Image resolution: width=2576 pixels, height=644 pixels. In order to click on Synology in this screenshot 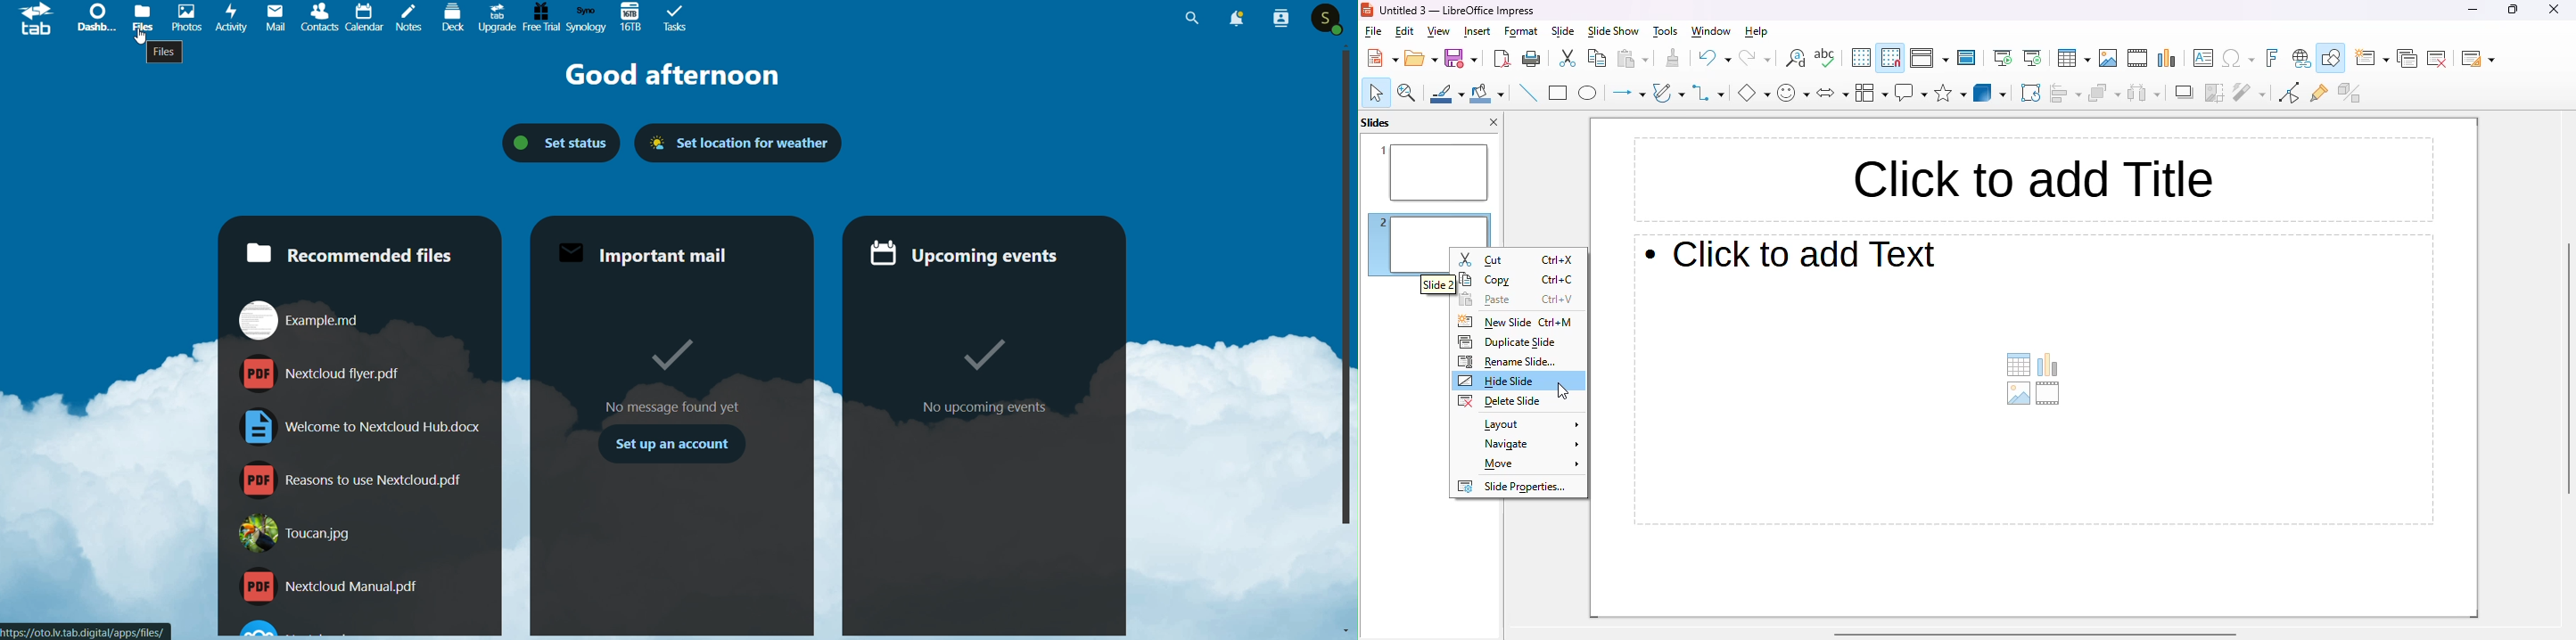, I will do `click(588, 17)`.